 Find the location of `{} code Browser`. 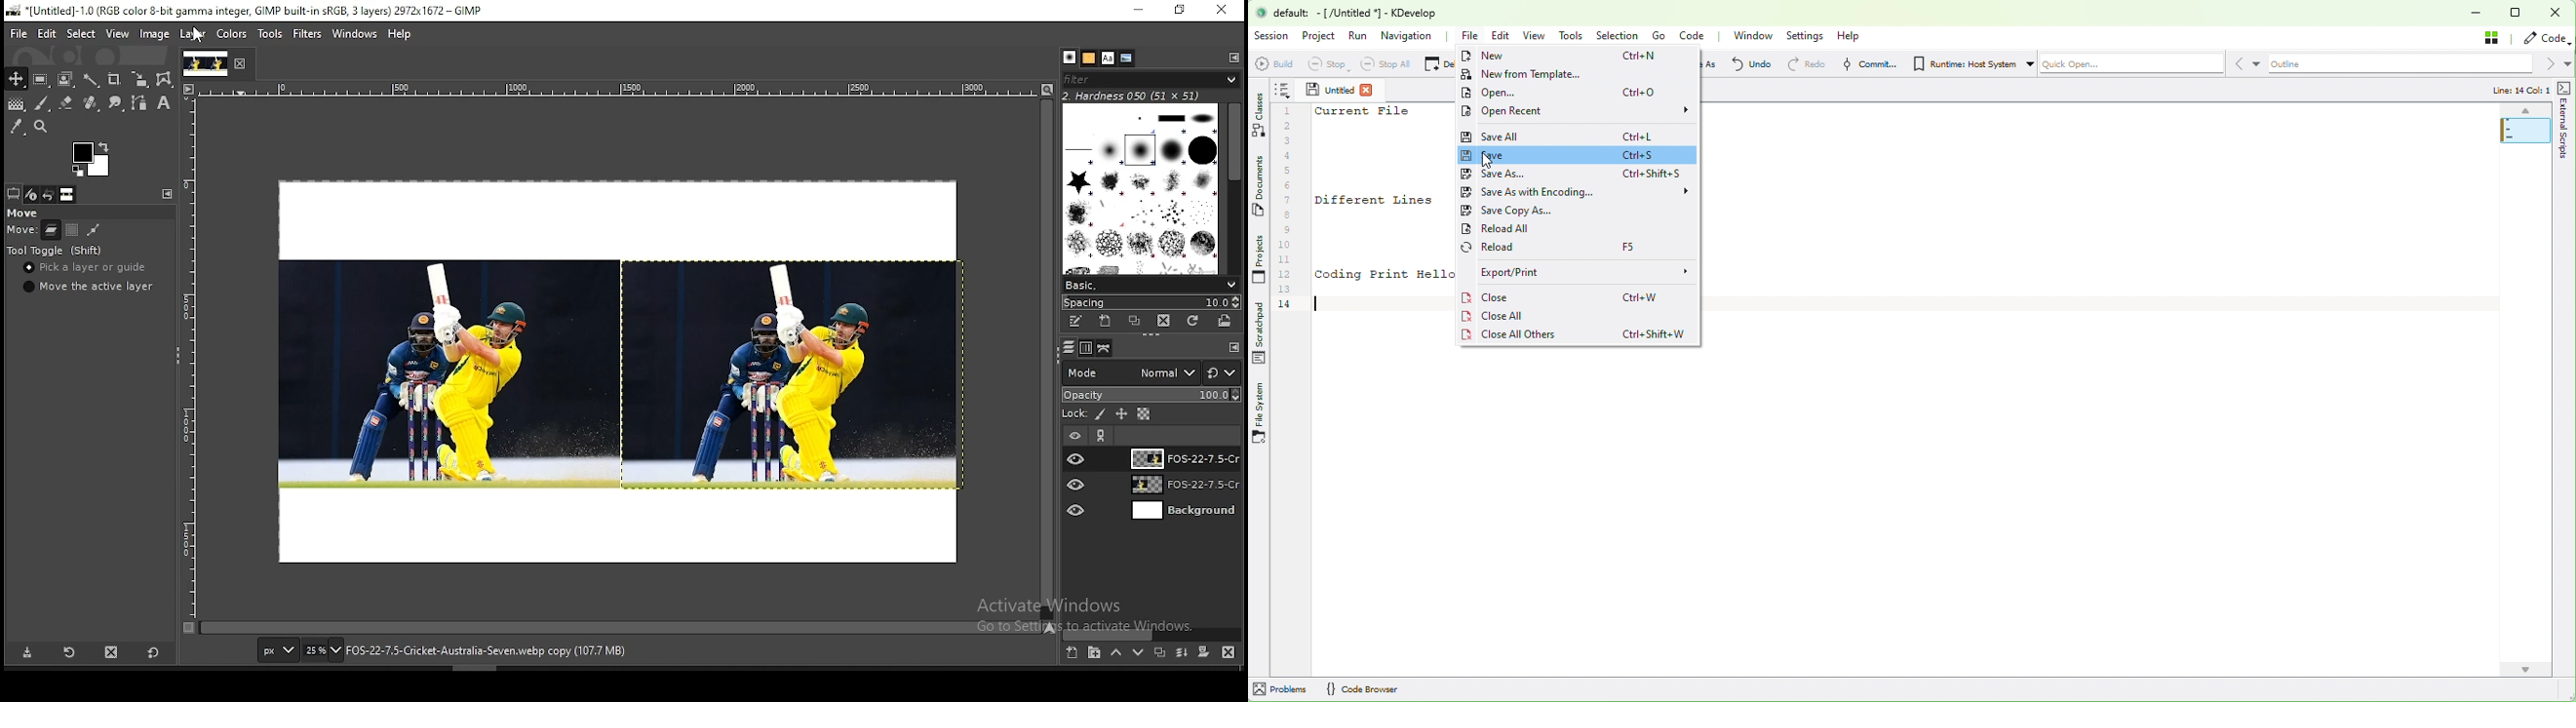

{} code Browser is located at coordinates (1362, 688).